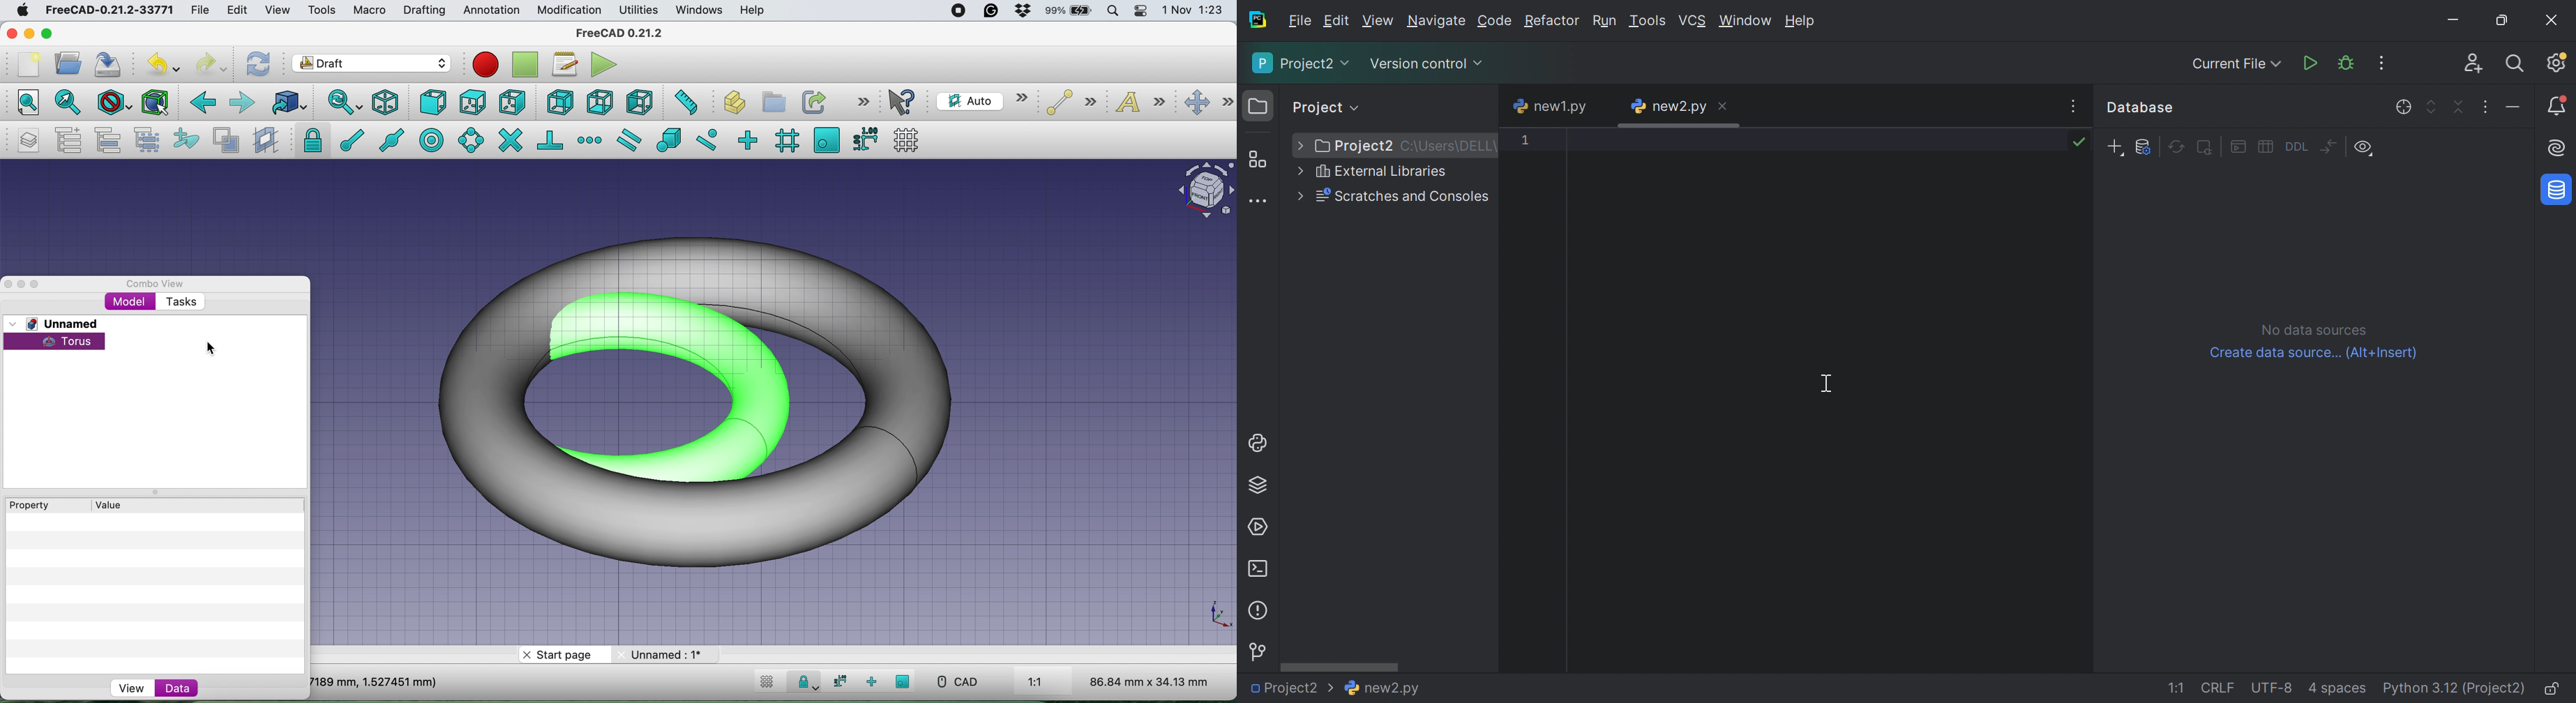  What do you see at coordinates (1648, 22) in the screenshot?
I see `Tools` at bounding box center [1648, 22].